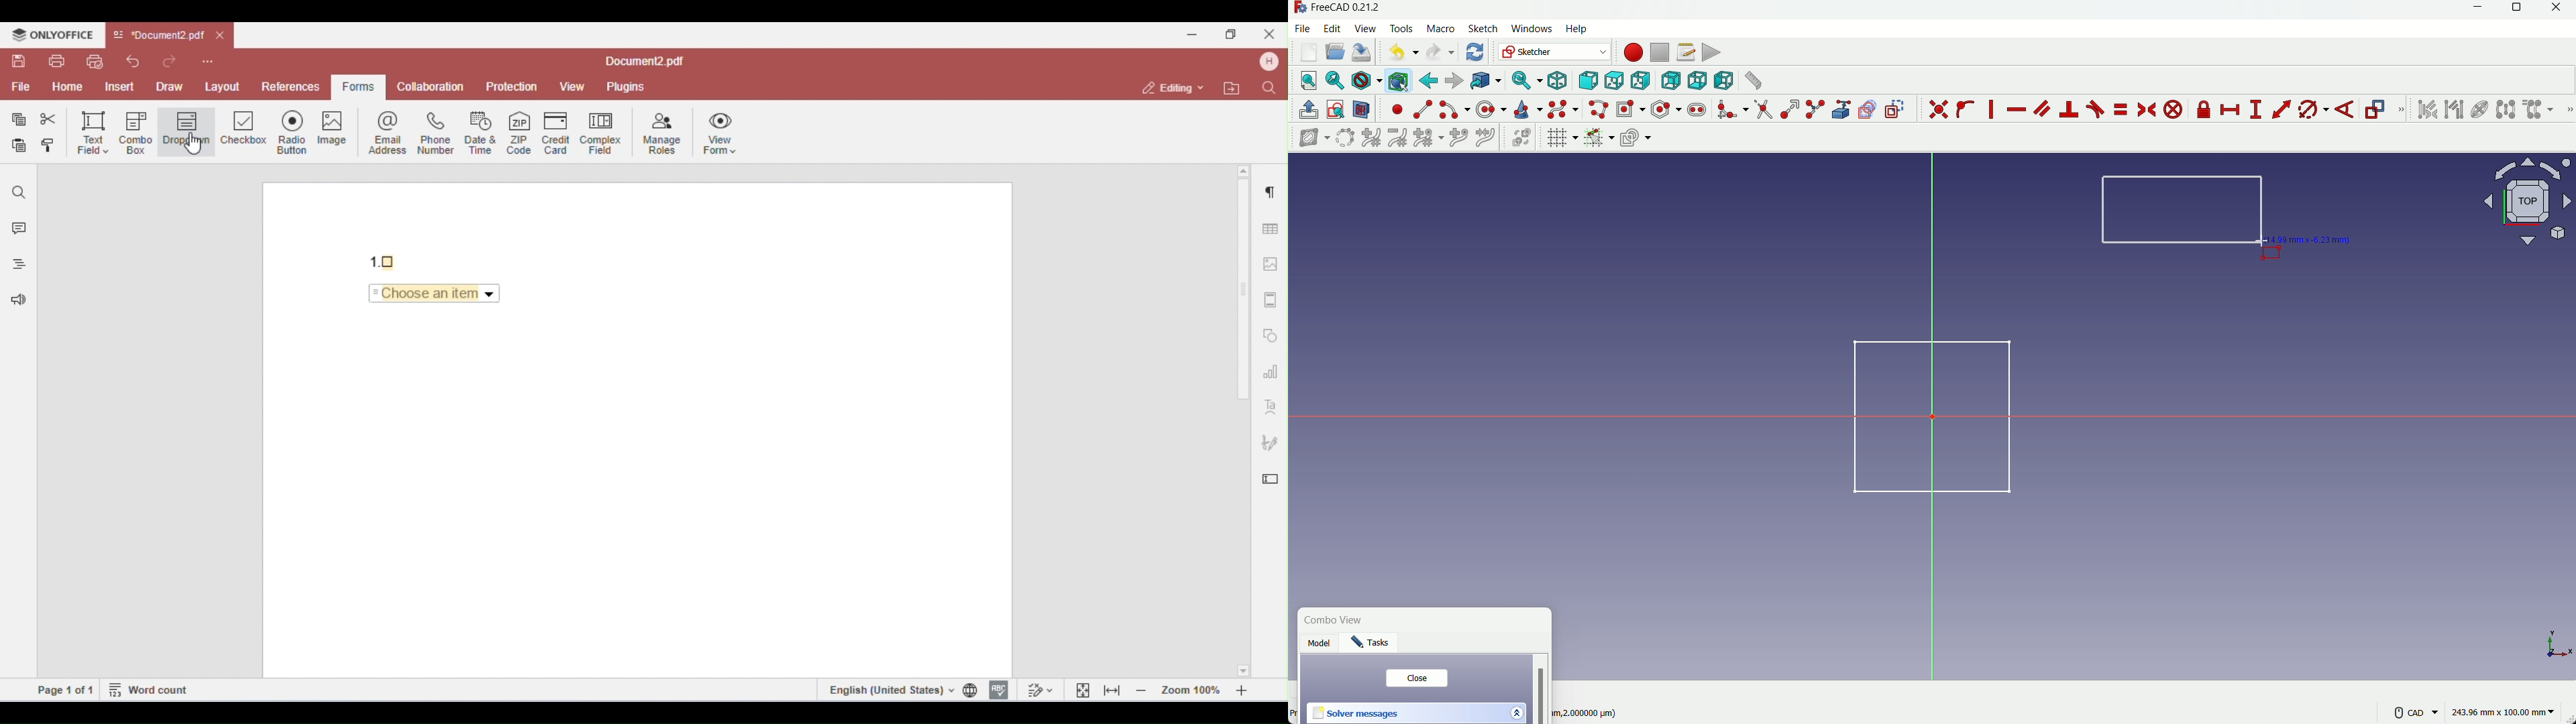  Describe the element at coordinates (1416, 678) in the screenshot. I see `close` at that location.